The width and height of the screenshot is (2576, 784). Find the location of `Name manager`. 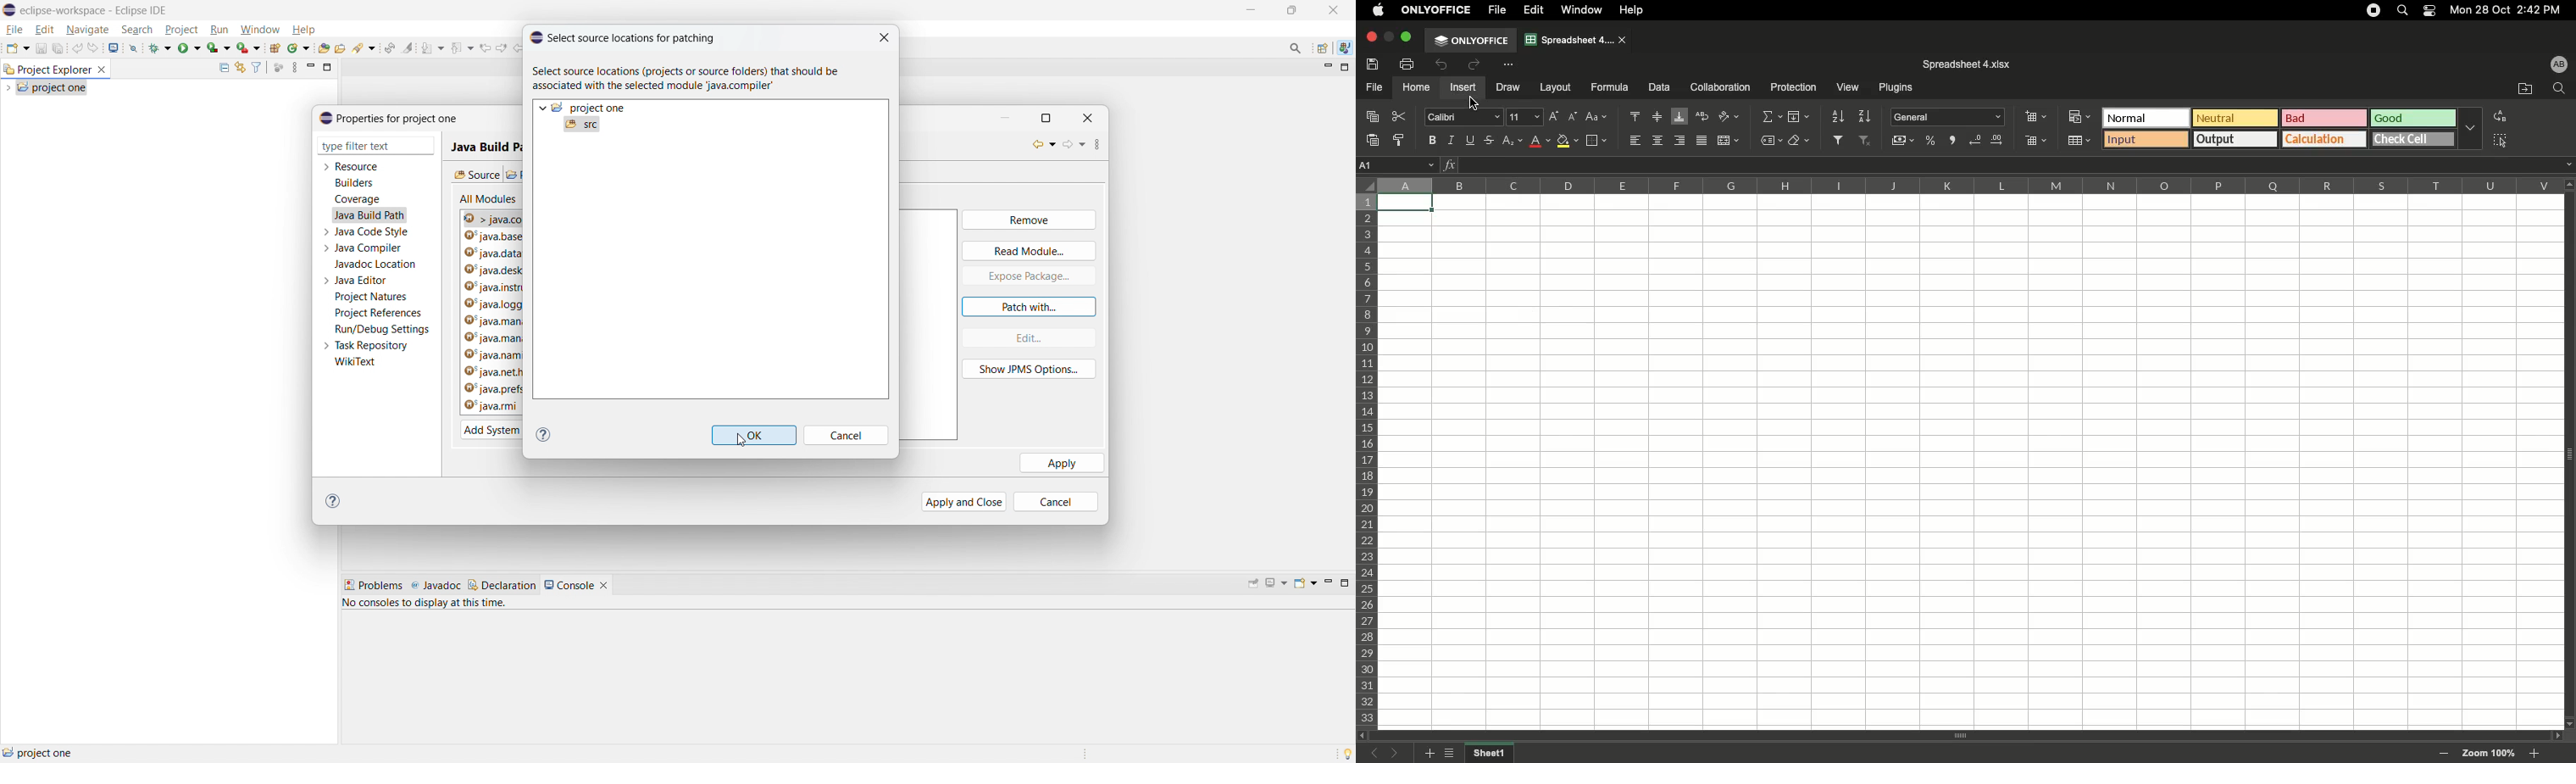

Name manager is located at coordinates (1398, 164).